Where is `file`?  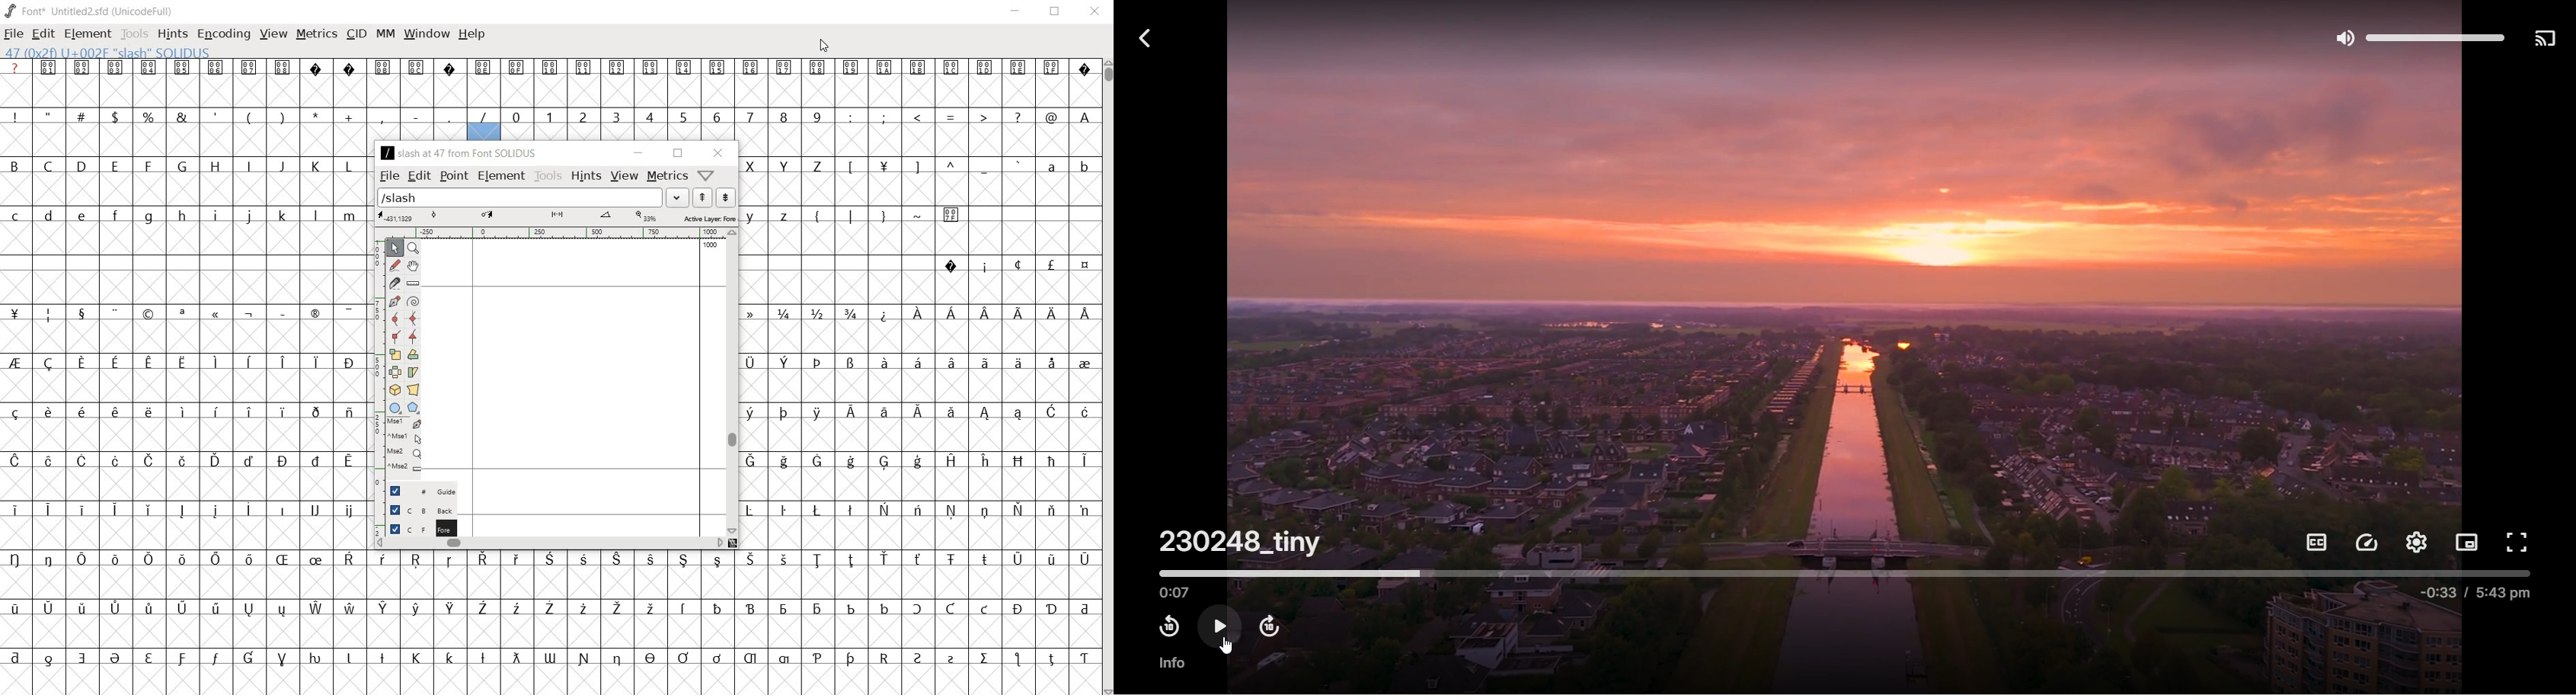
file is located at coordinates (389, 175).